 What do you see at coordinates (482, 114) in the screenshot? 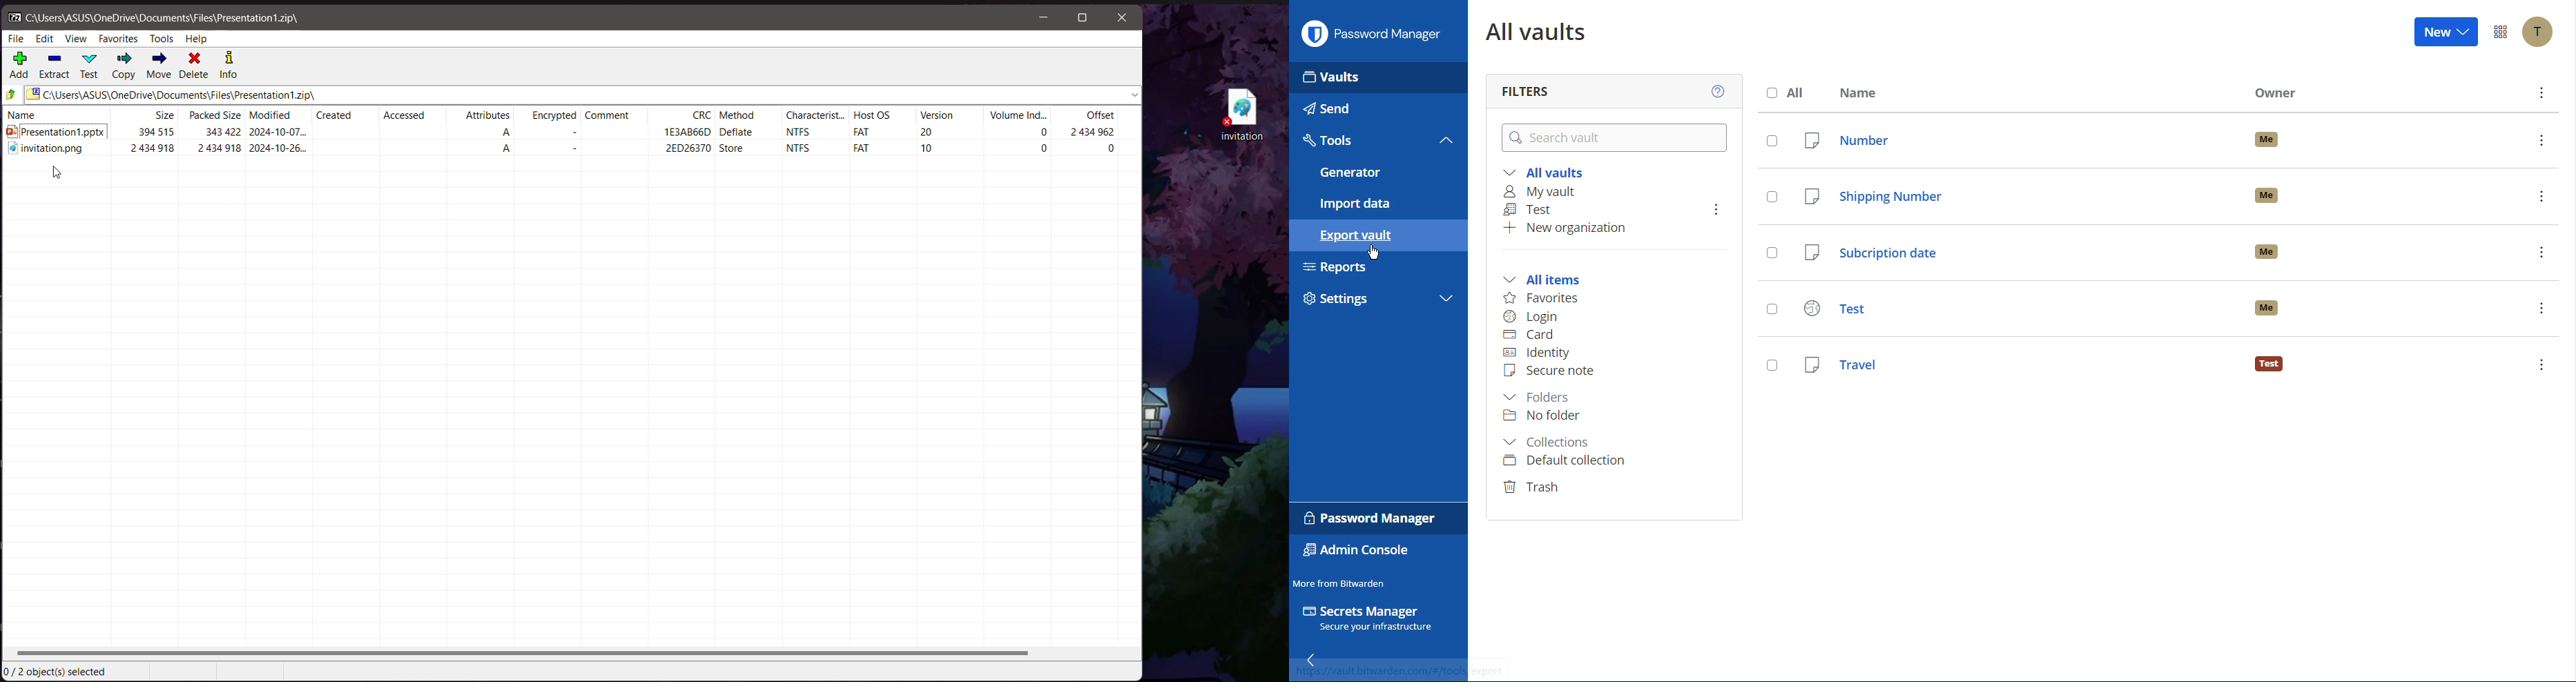
I see `Attributes` at bounding box center [482, 114].